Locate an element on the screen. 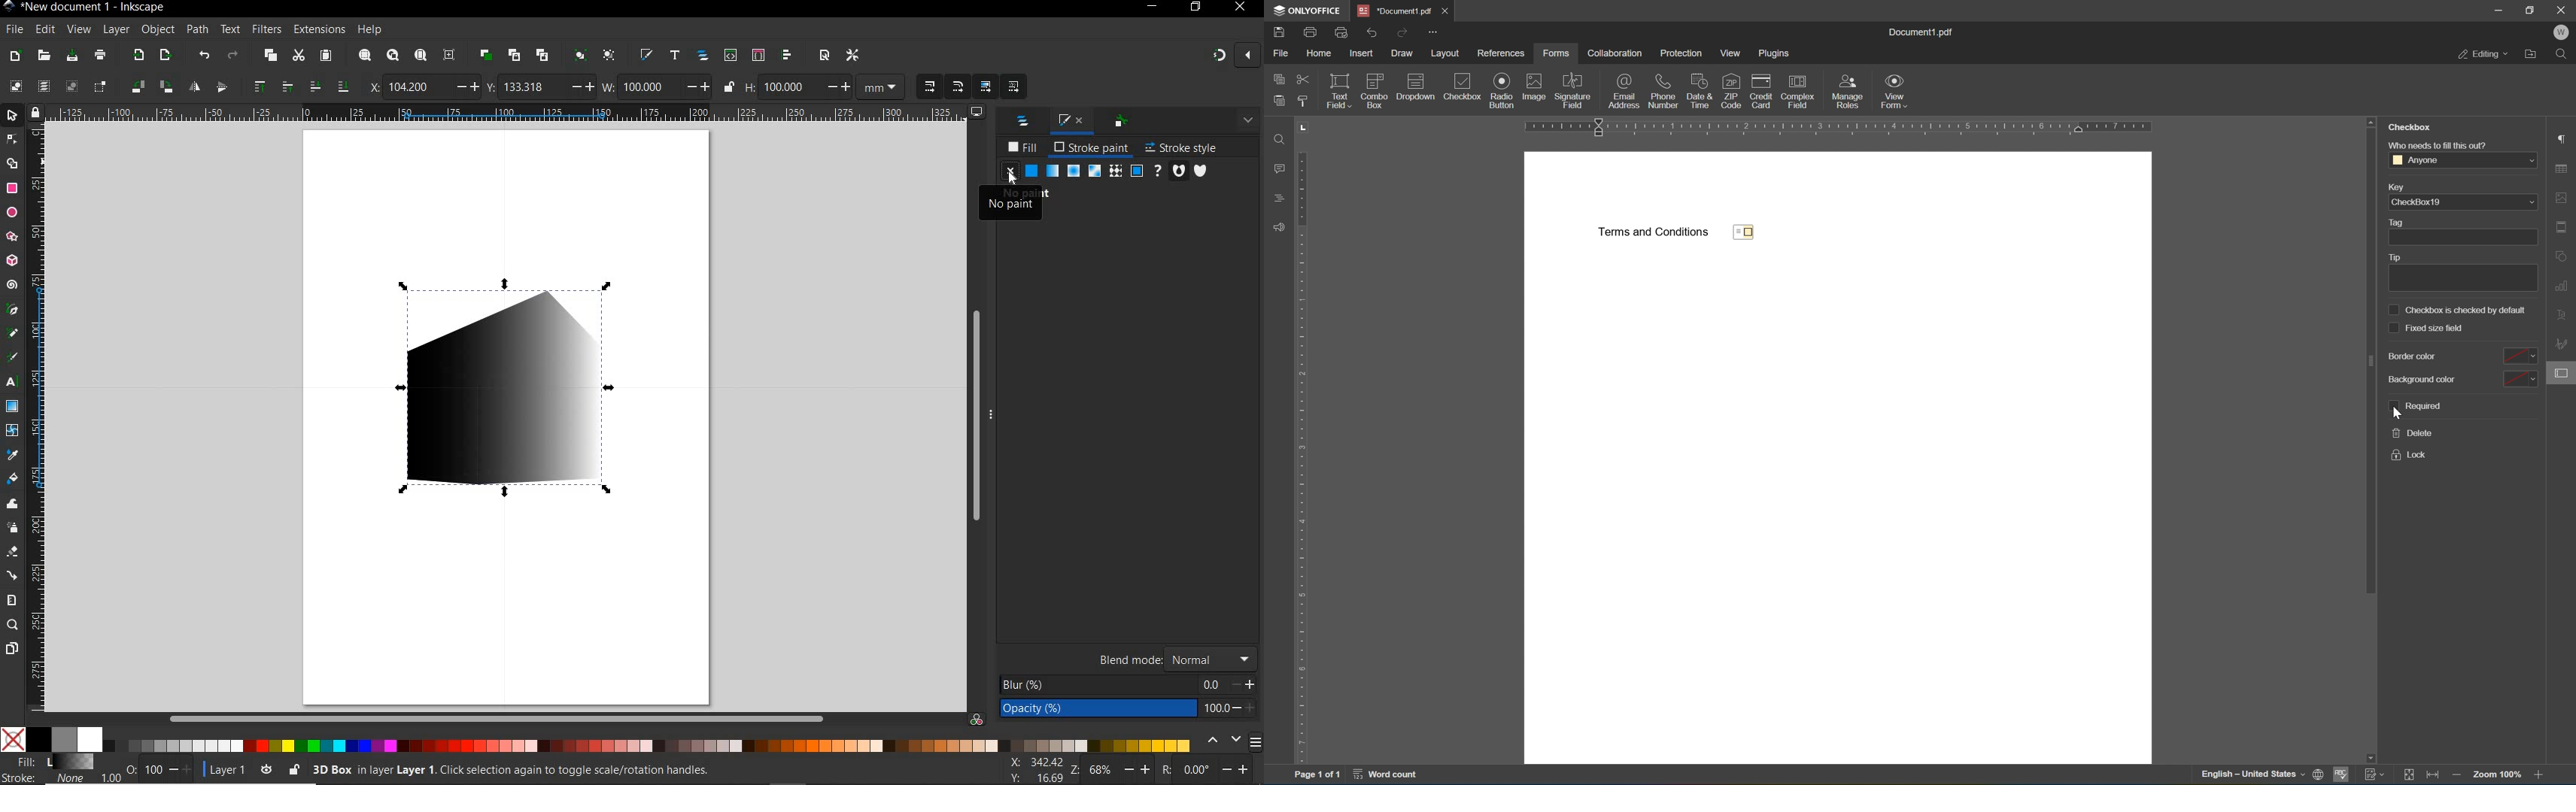  close is located at coordinates (1250, 56).